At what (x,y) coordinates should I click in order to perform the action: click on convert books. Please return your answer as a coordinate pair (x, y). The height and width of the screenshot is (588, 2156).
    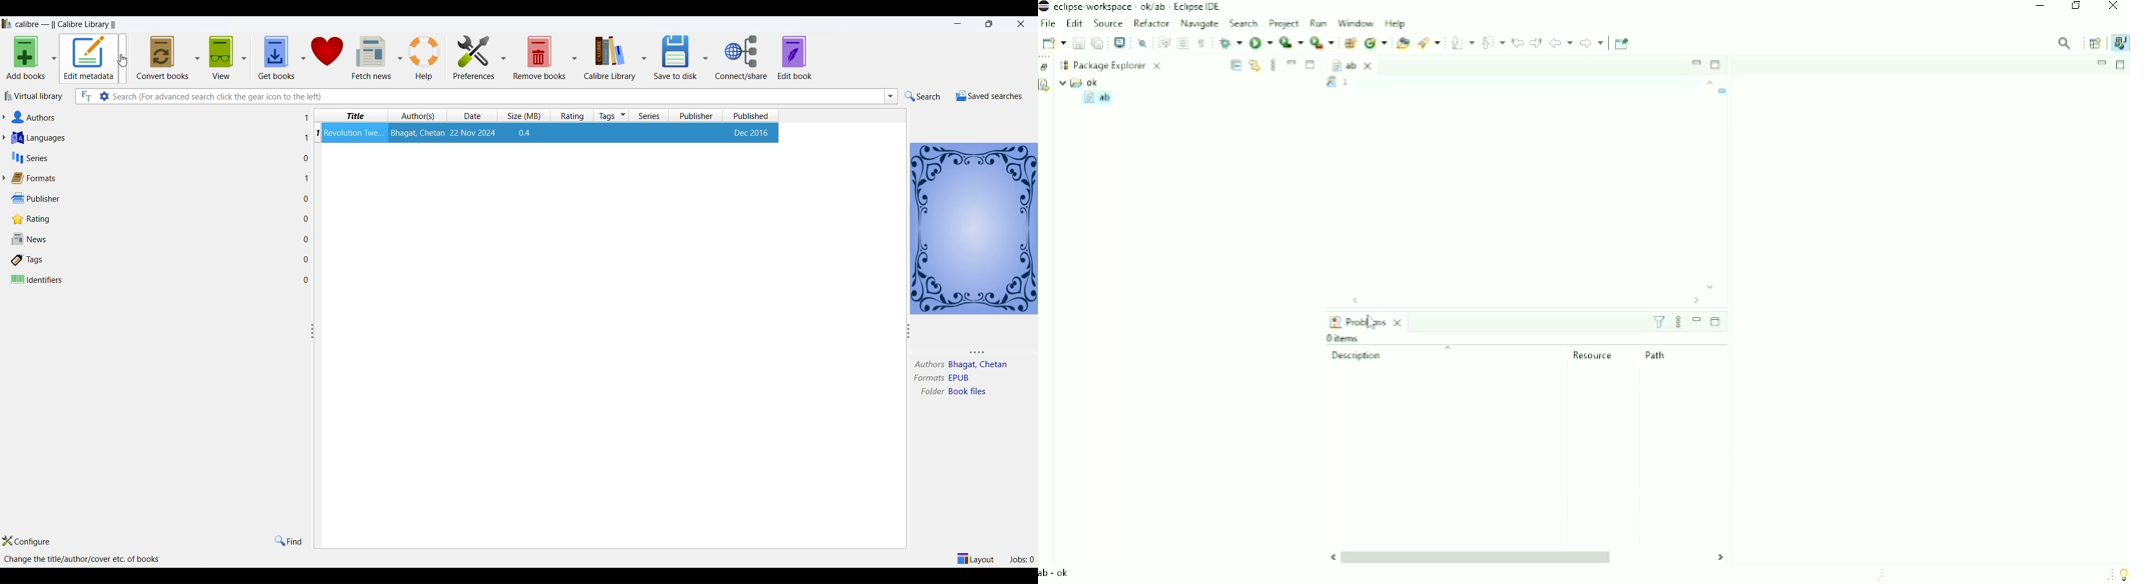
    Looking at the image, I should click on (162, 56).